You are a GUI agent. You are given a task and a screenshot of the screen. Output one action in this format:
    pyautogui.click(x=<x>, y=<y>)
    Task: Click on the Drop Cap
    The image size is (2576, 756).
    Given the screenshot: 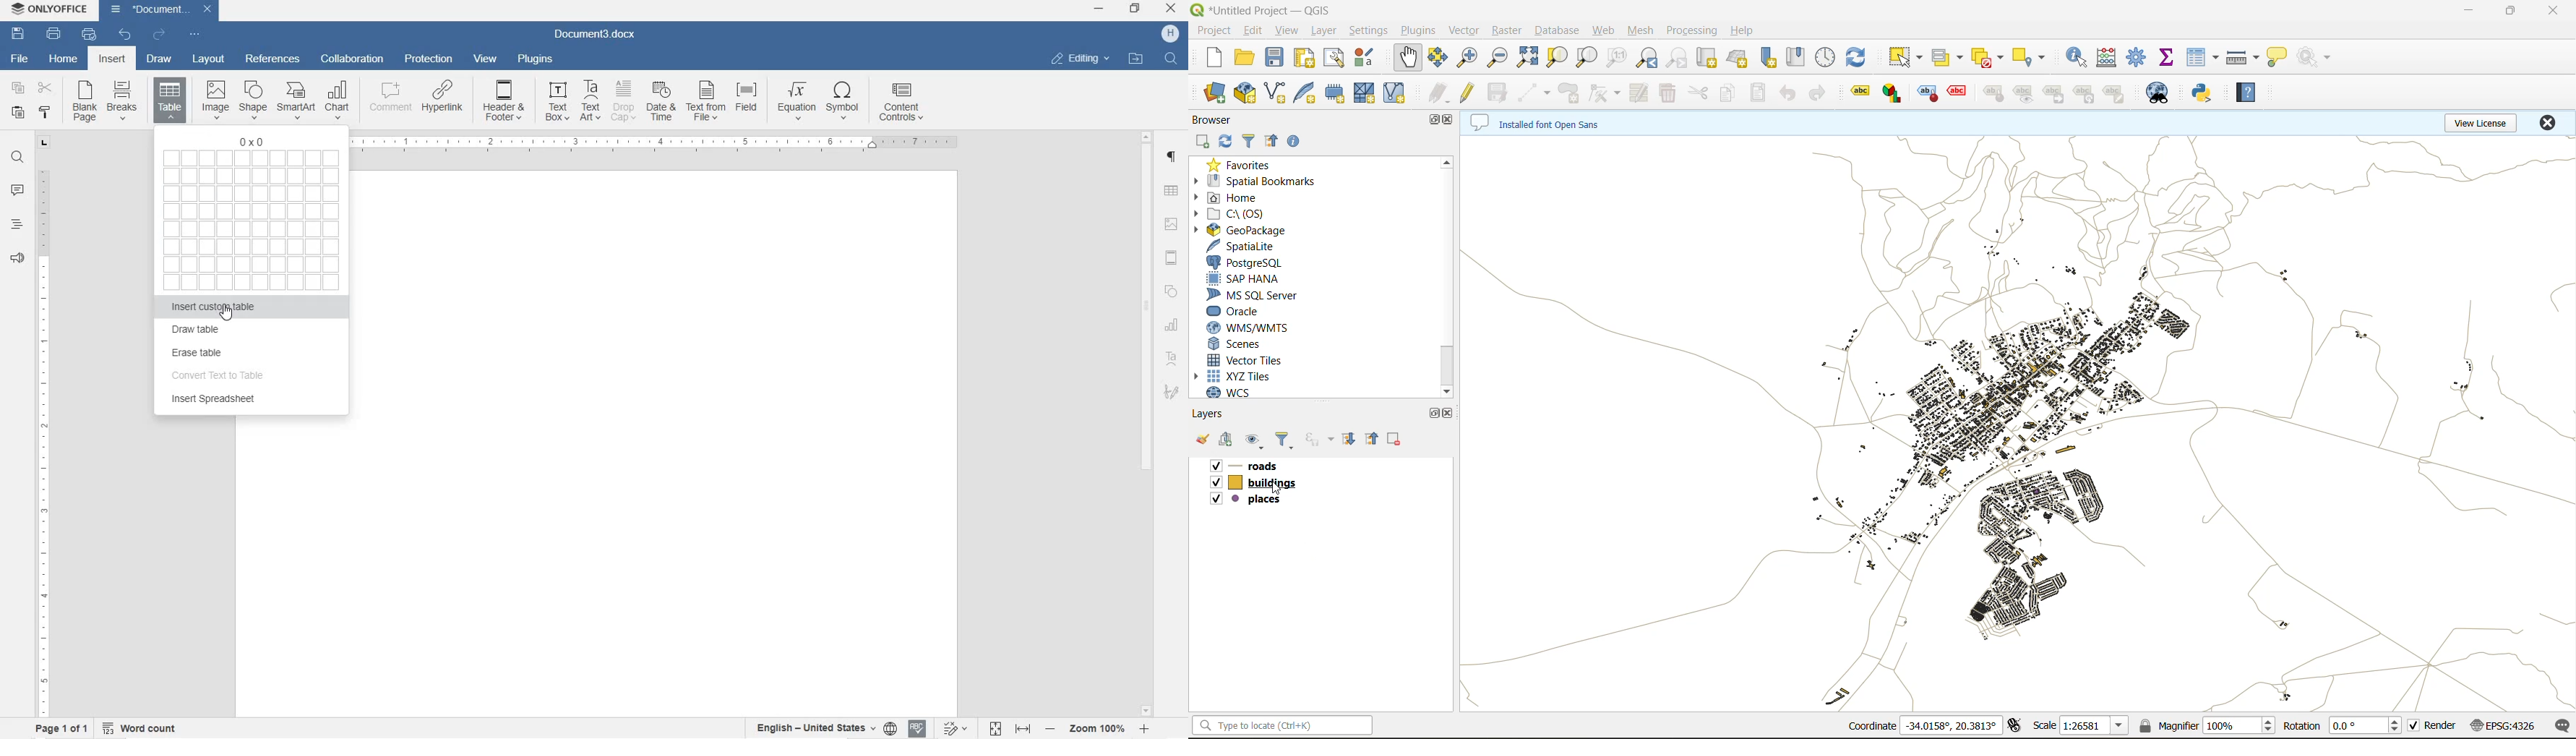 What is the action you would take?
    pyautogui.click(x=624, y=101)
    